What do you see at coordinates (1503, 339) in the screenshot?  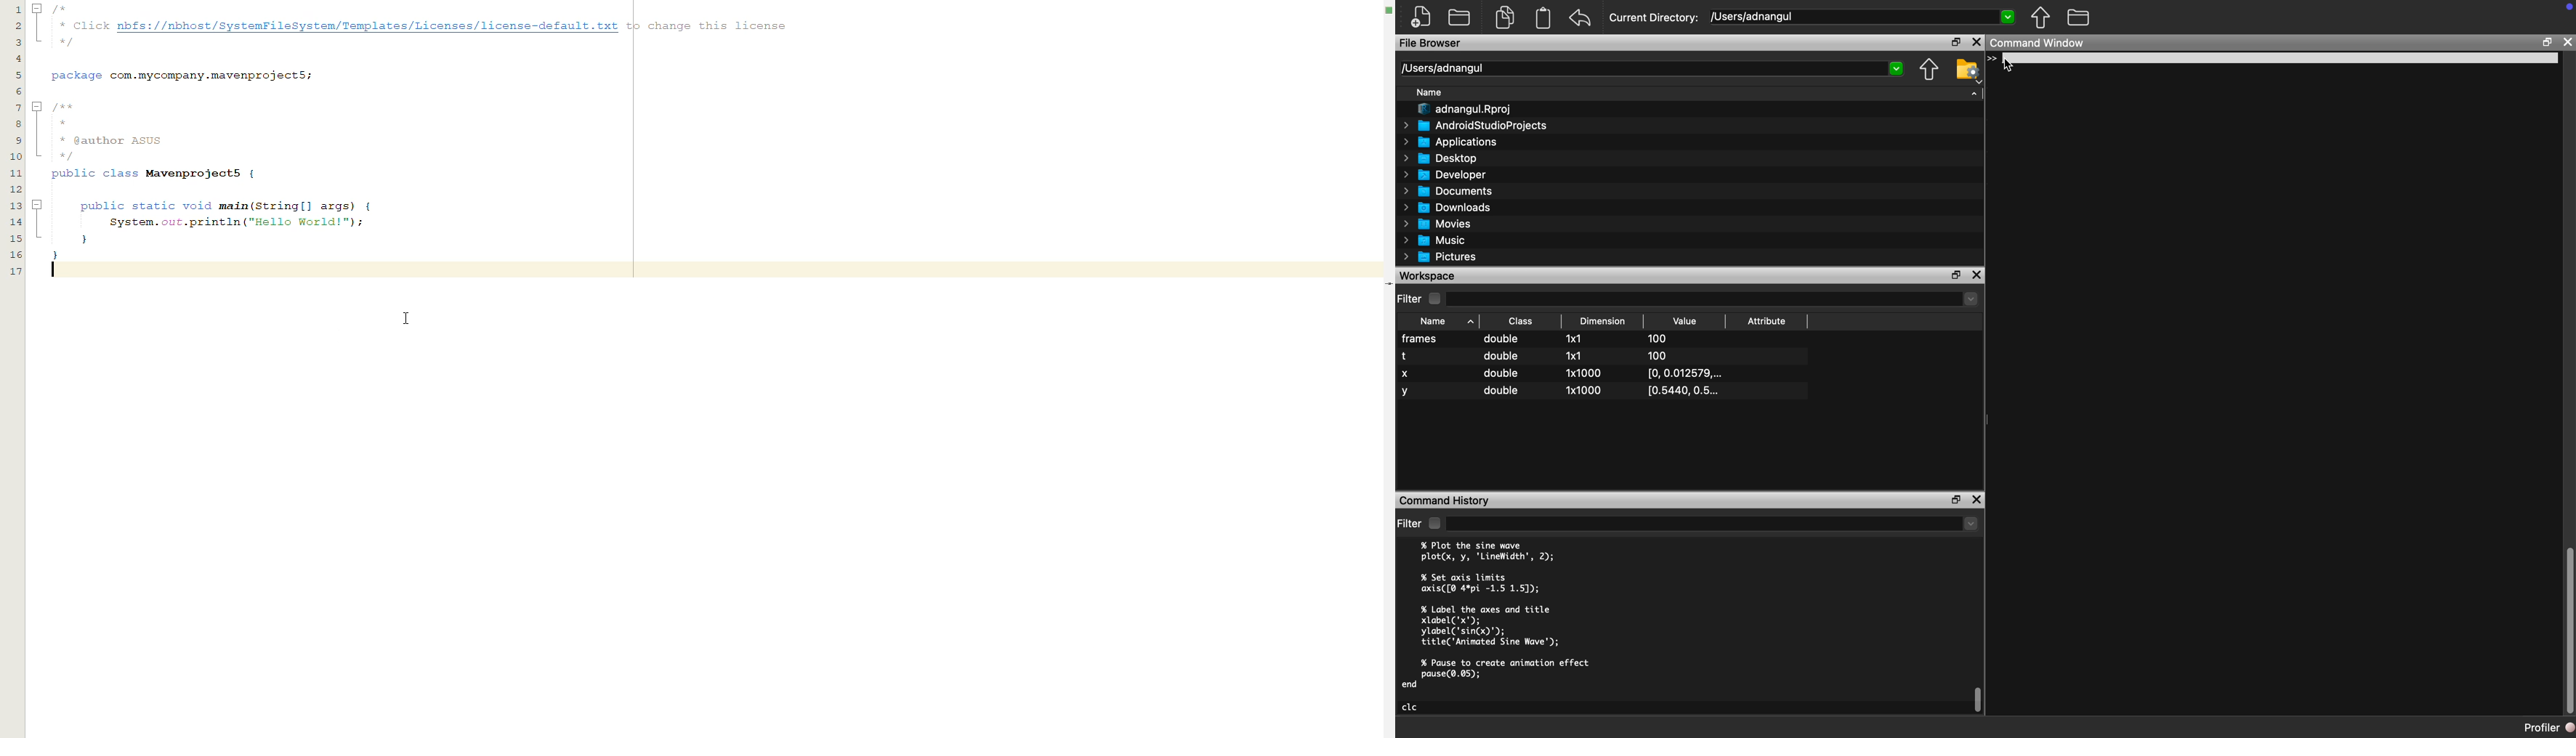 I see `double` at bounding box center [1503, 339].